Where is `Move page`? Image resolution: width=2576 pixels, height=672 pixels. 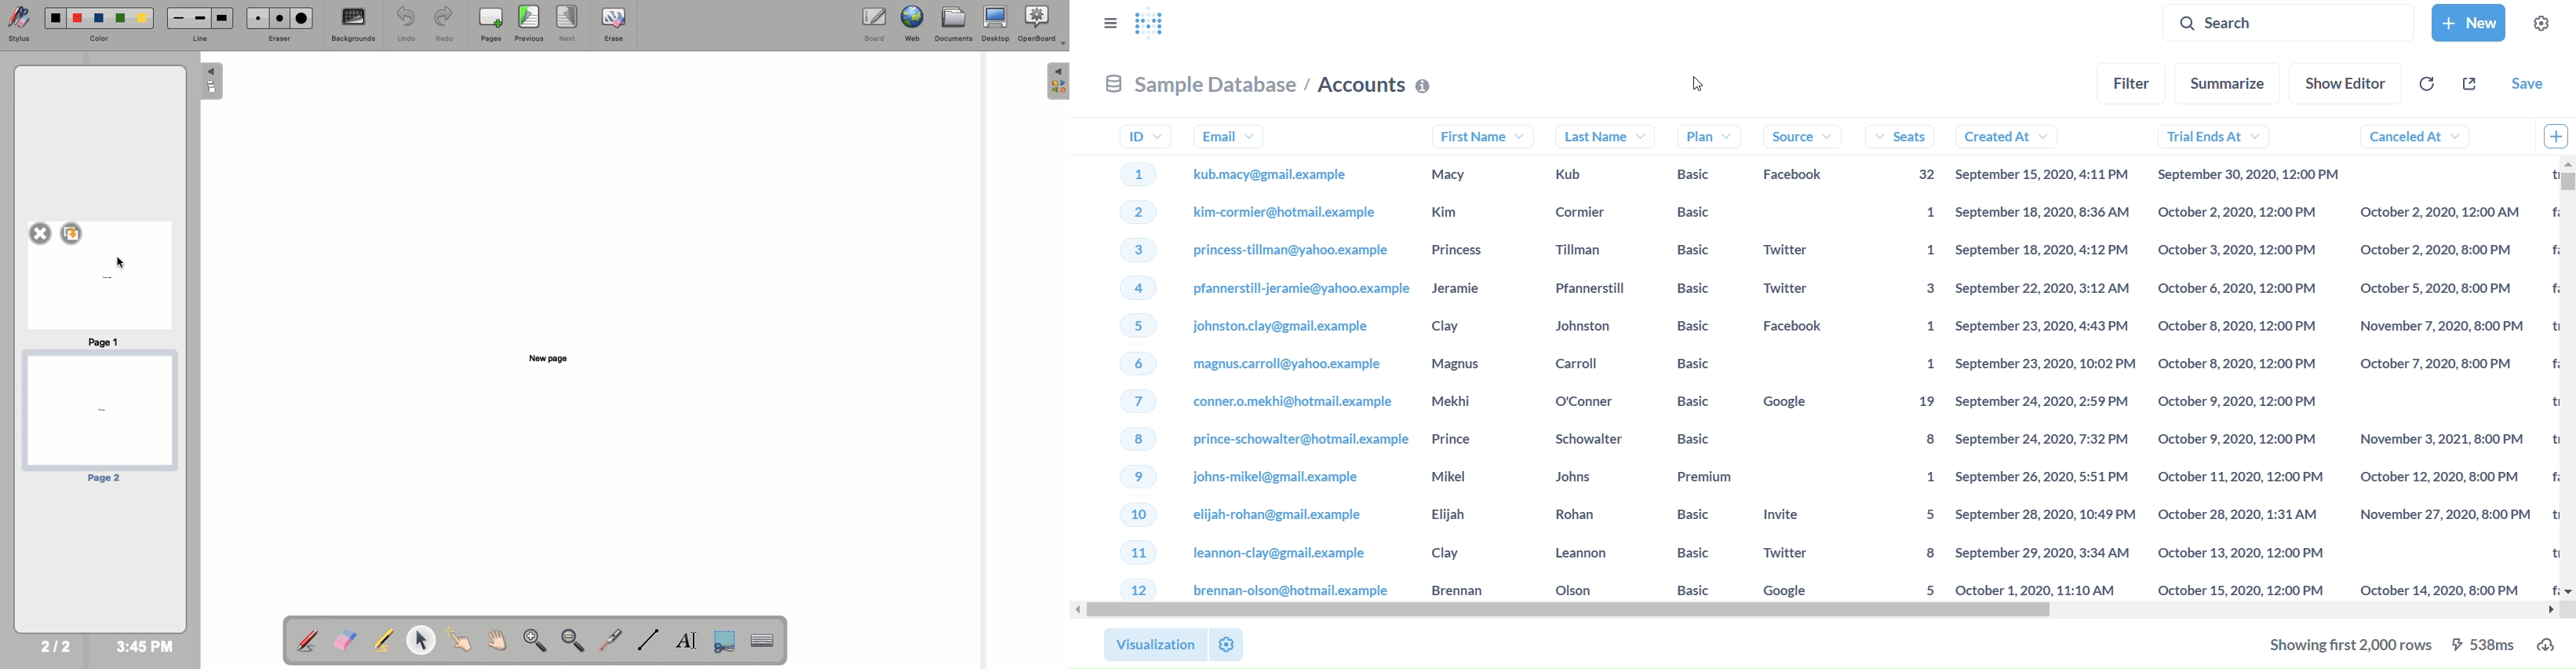
Move page is located at coordinates (495, 639).